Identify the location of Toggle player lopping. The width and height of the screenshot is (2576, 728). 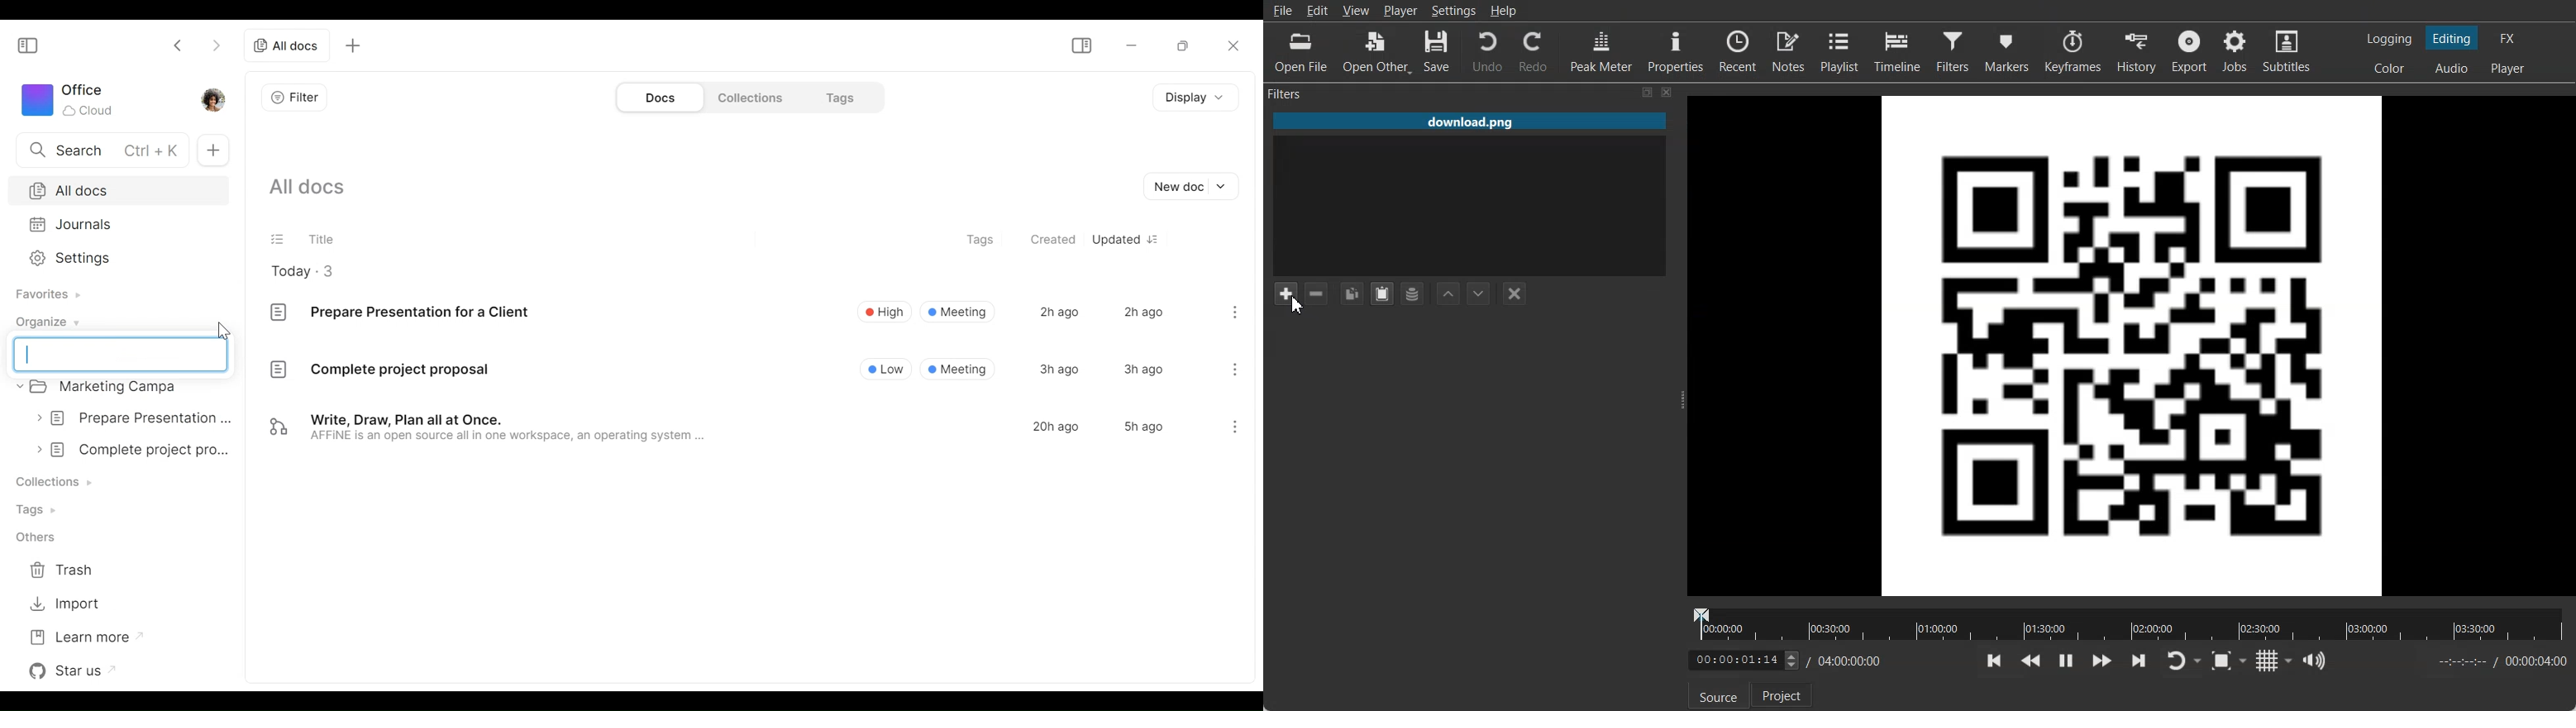
(2173, 661).